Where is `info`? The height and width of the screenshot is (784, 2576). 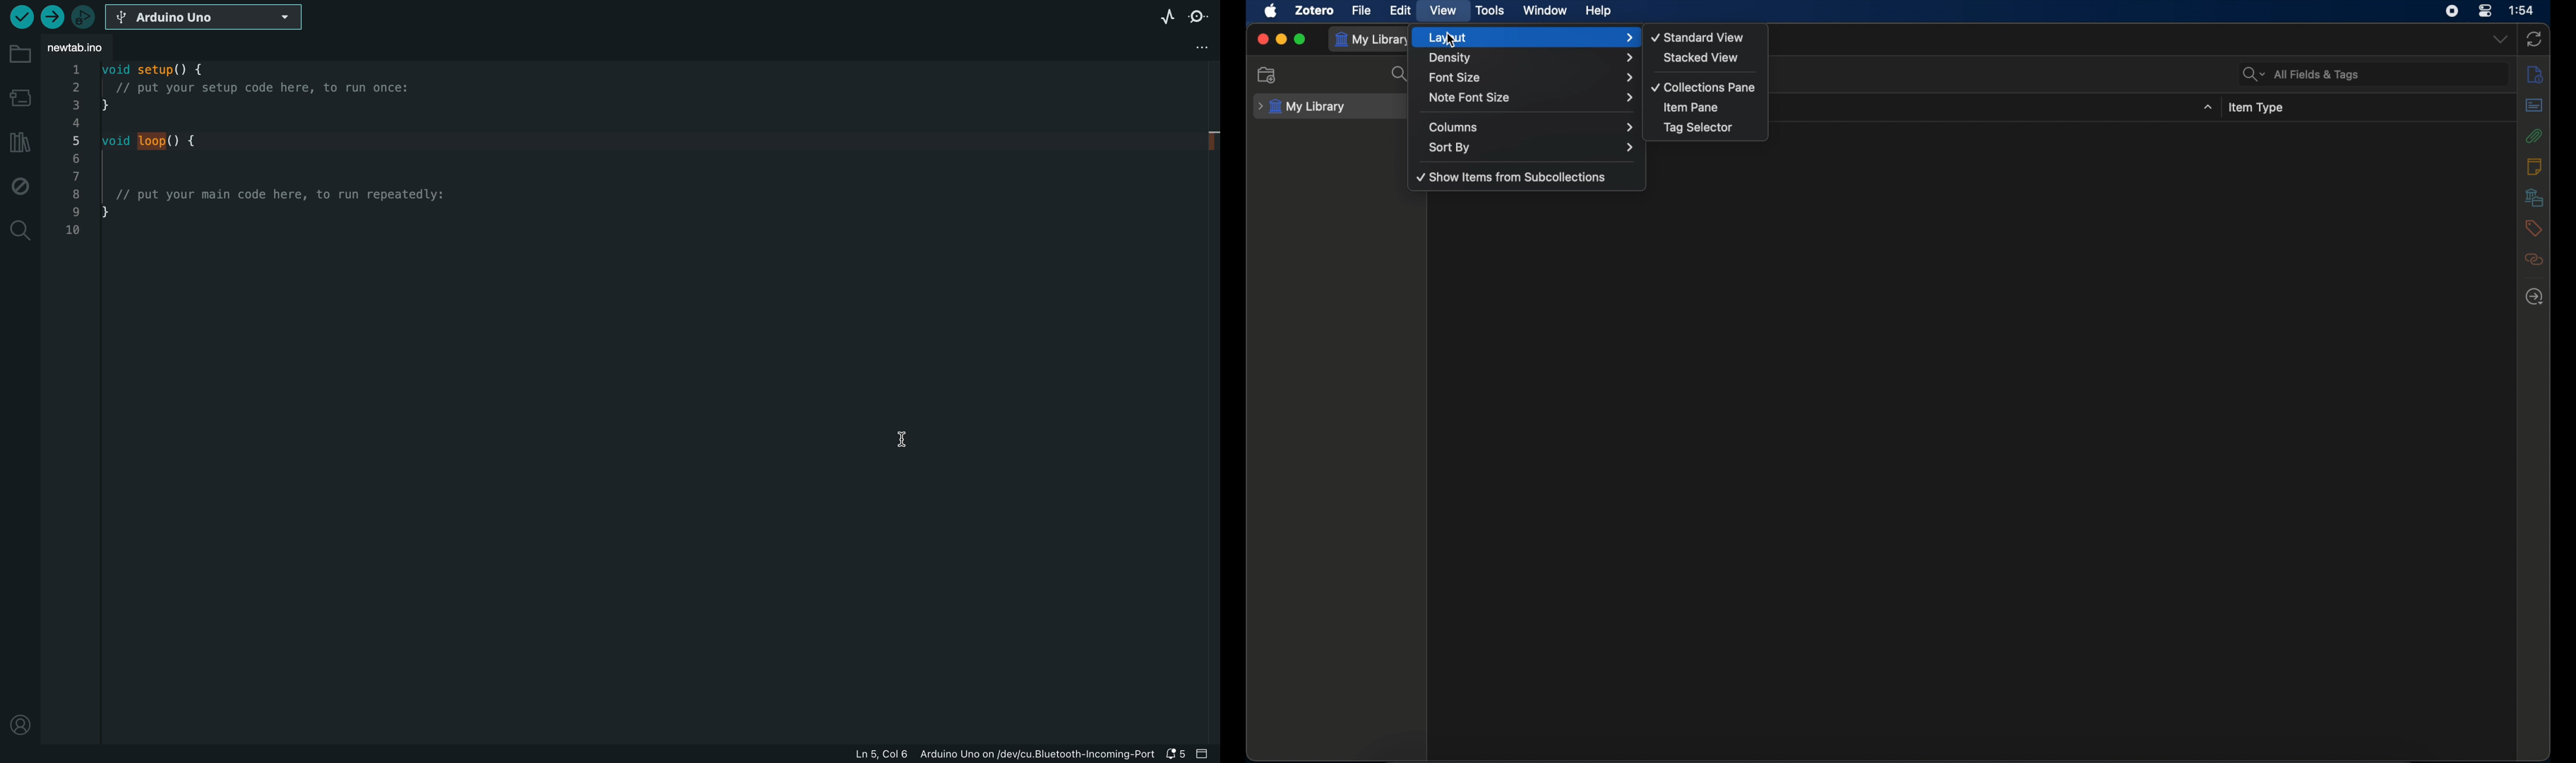 info is located at coordinates (2535, 75).